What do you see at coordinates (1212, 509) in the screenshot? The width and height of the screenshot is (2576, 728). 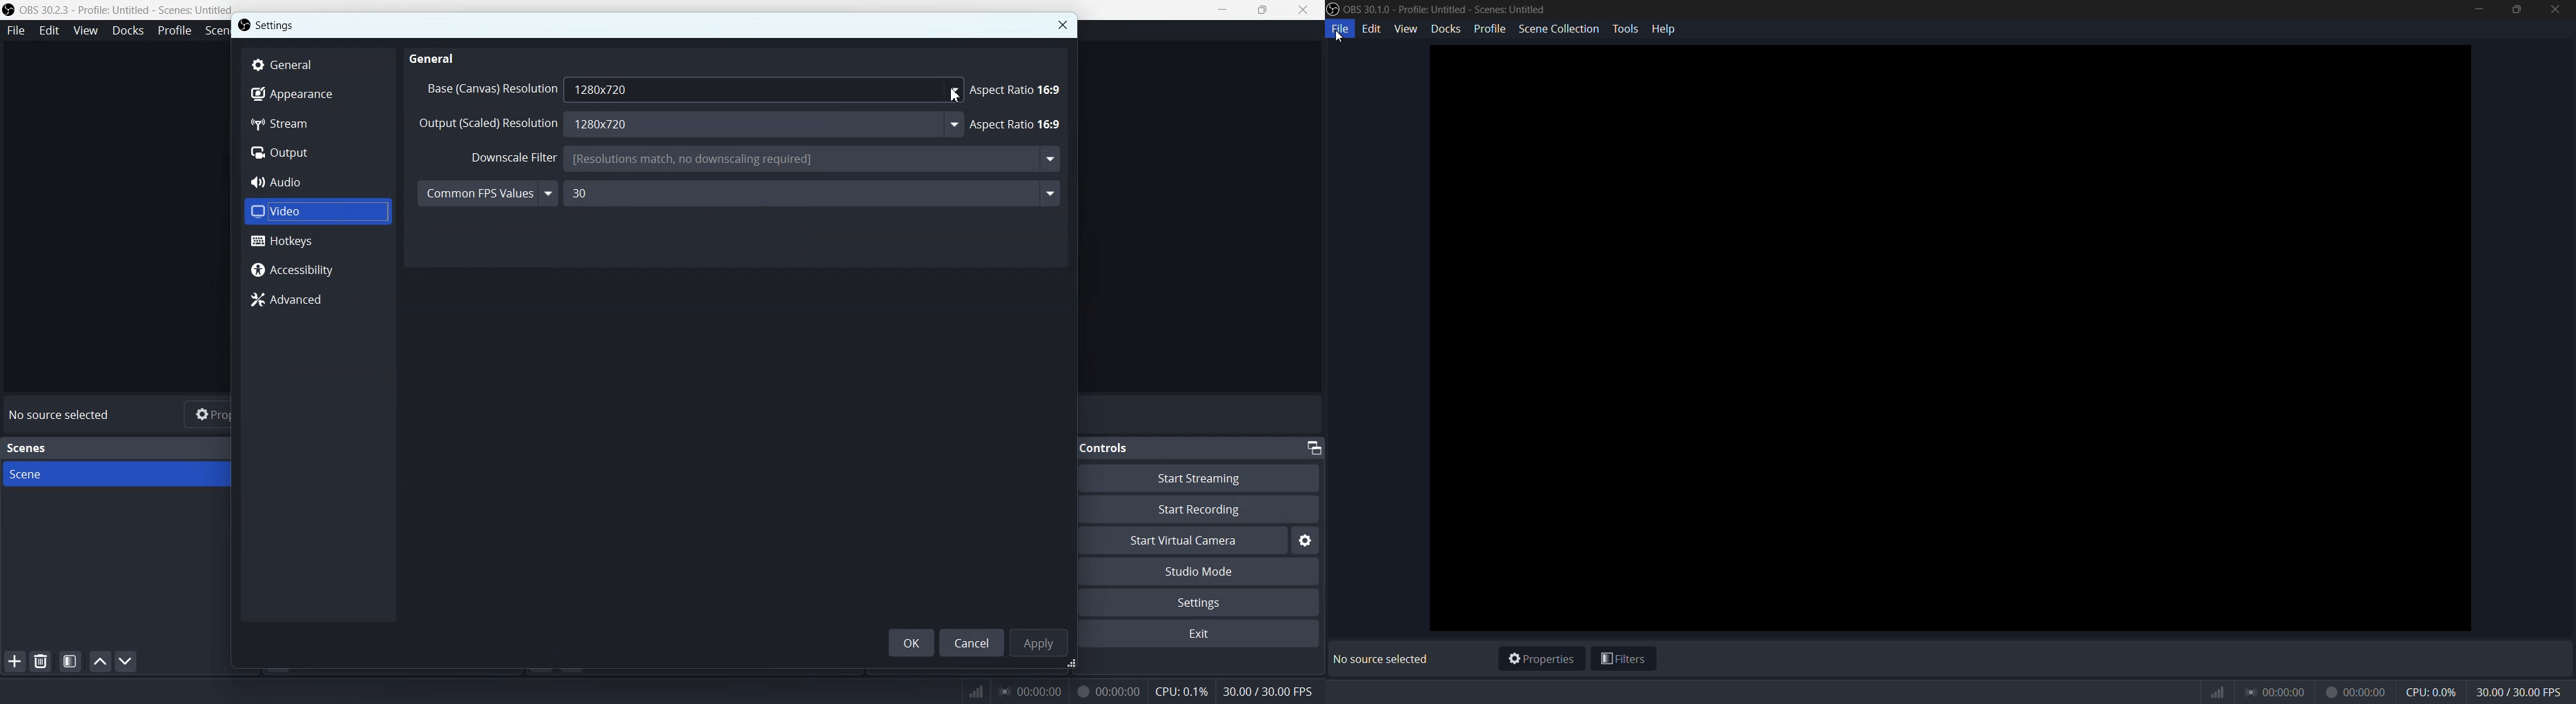 I see `Start Recording` at bounding box center [1212, 509].